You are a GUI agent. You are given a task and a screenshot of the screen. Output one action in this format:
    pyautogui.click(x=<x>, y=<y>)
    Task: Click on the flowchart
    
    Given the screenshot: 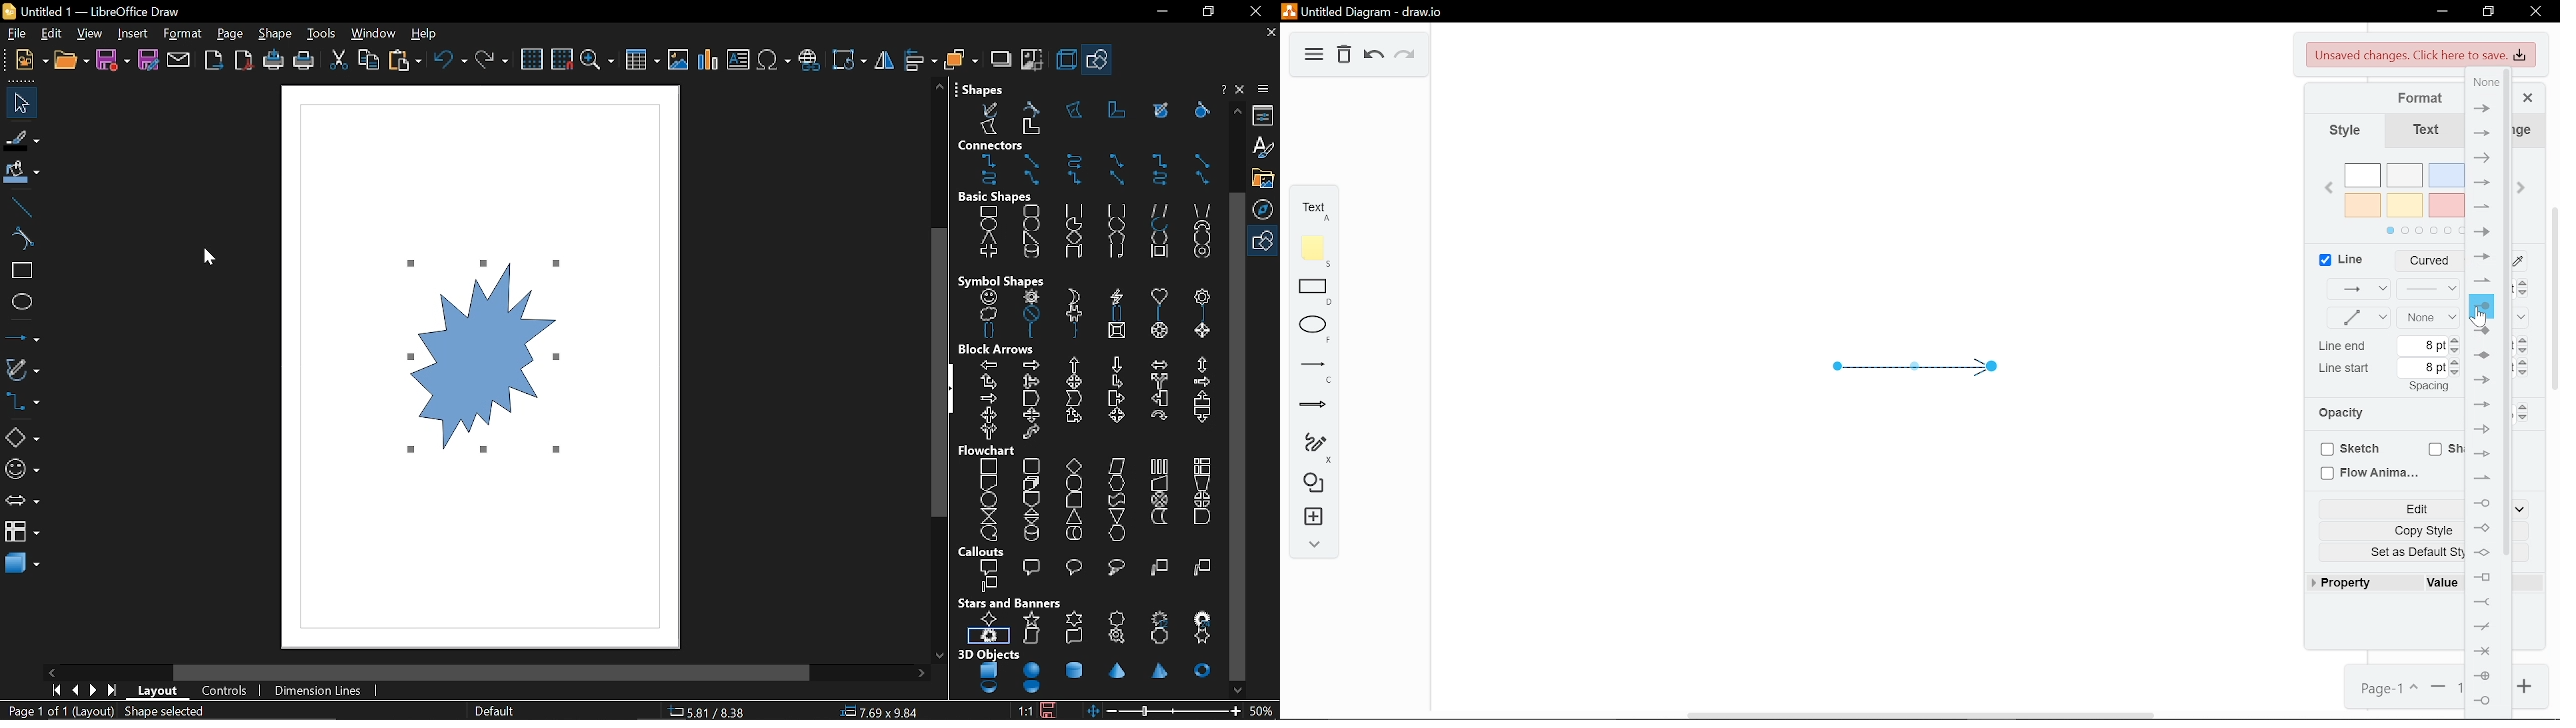 What is the action you would take?
    pyautogui.click(x=1091, y=493)
    